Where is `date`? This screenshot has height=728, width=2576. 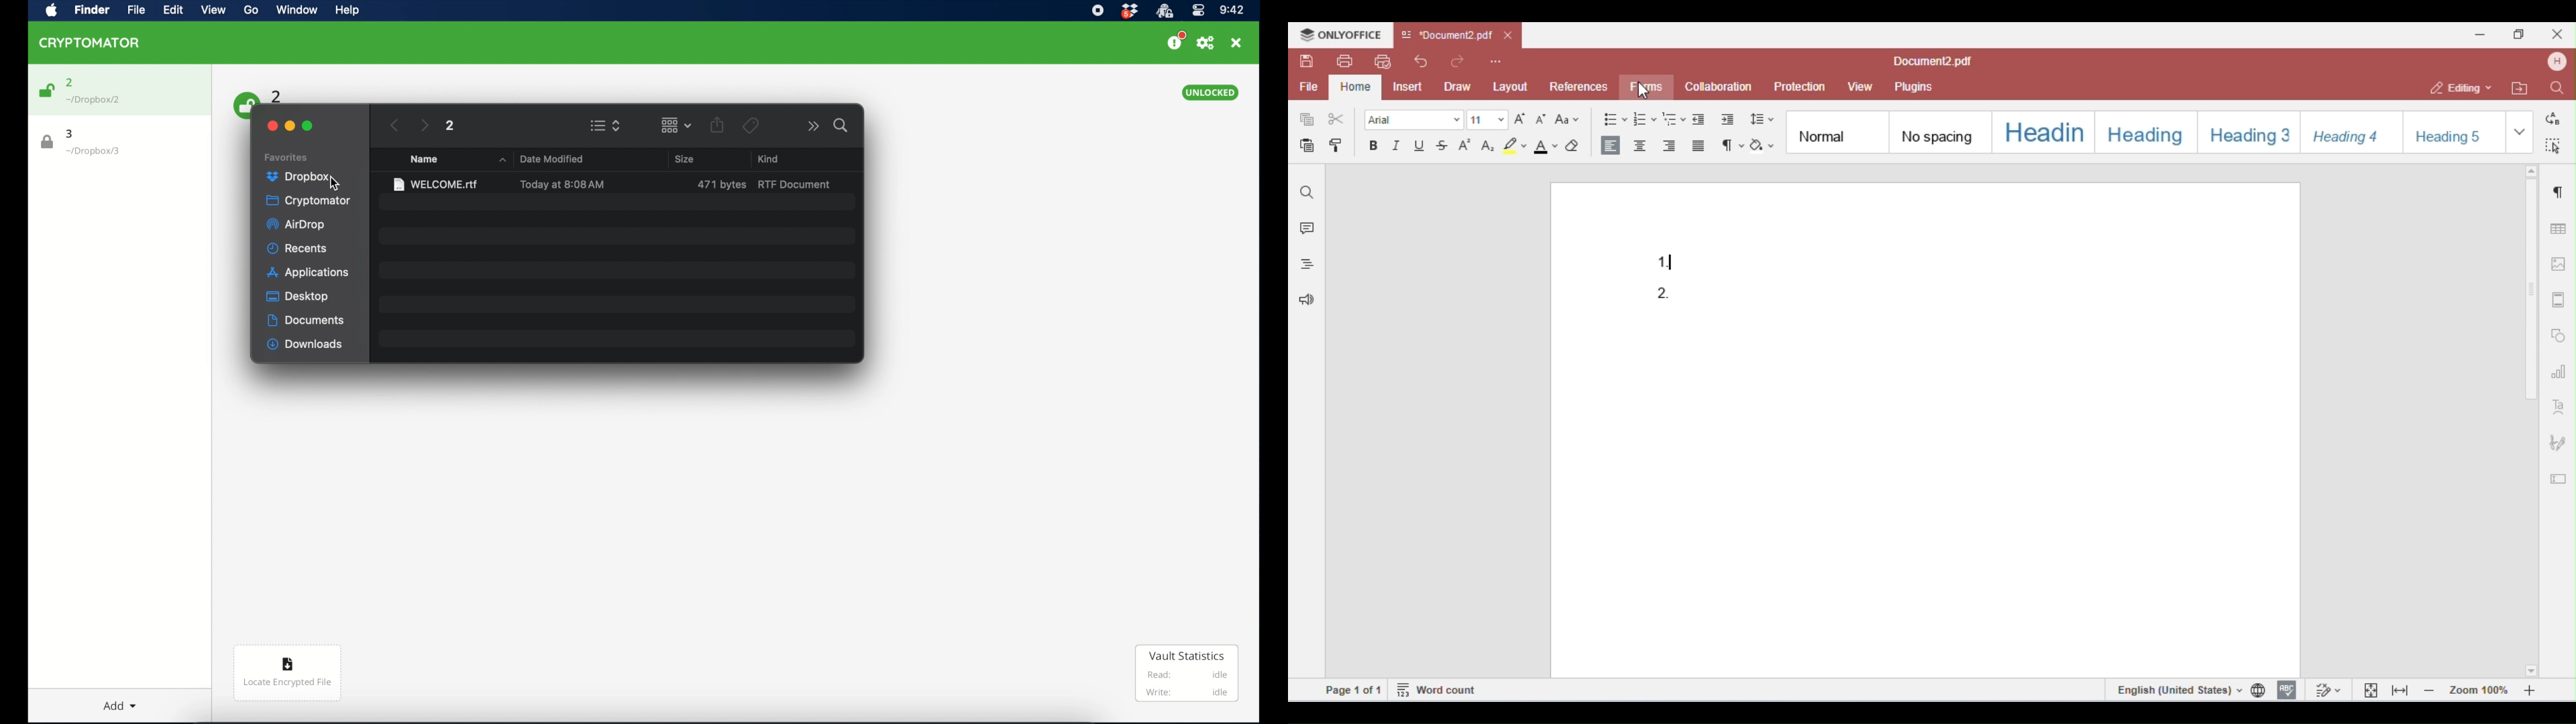 date is located at coordinates (564, 184).